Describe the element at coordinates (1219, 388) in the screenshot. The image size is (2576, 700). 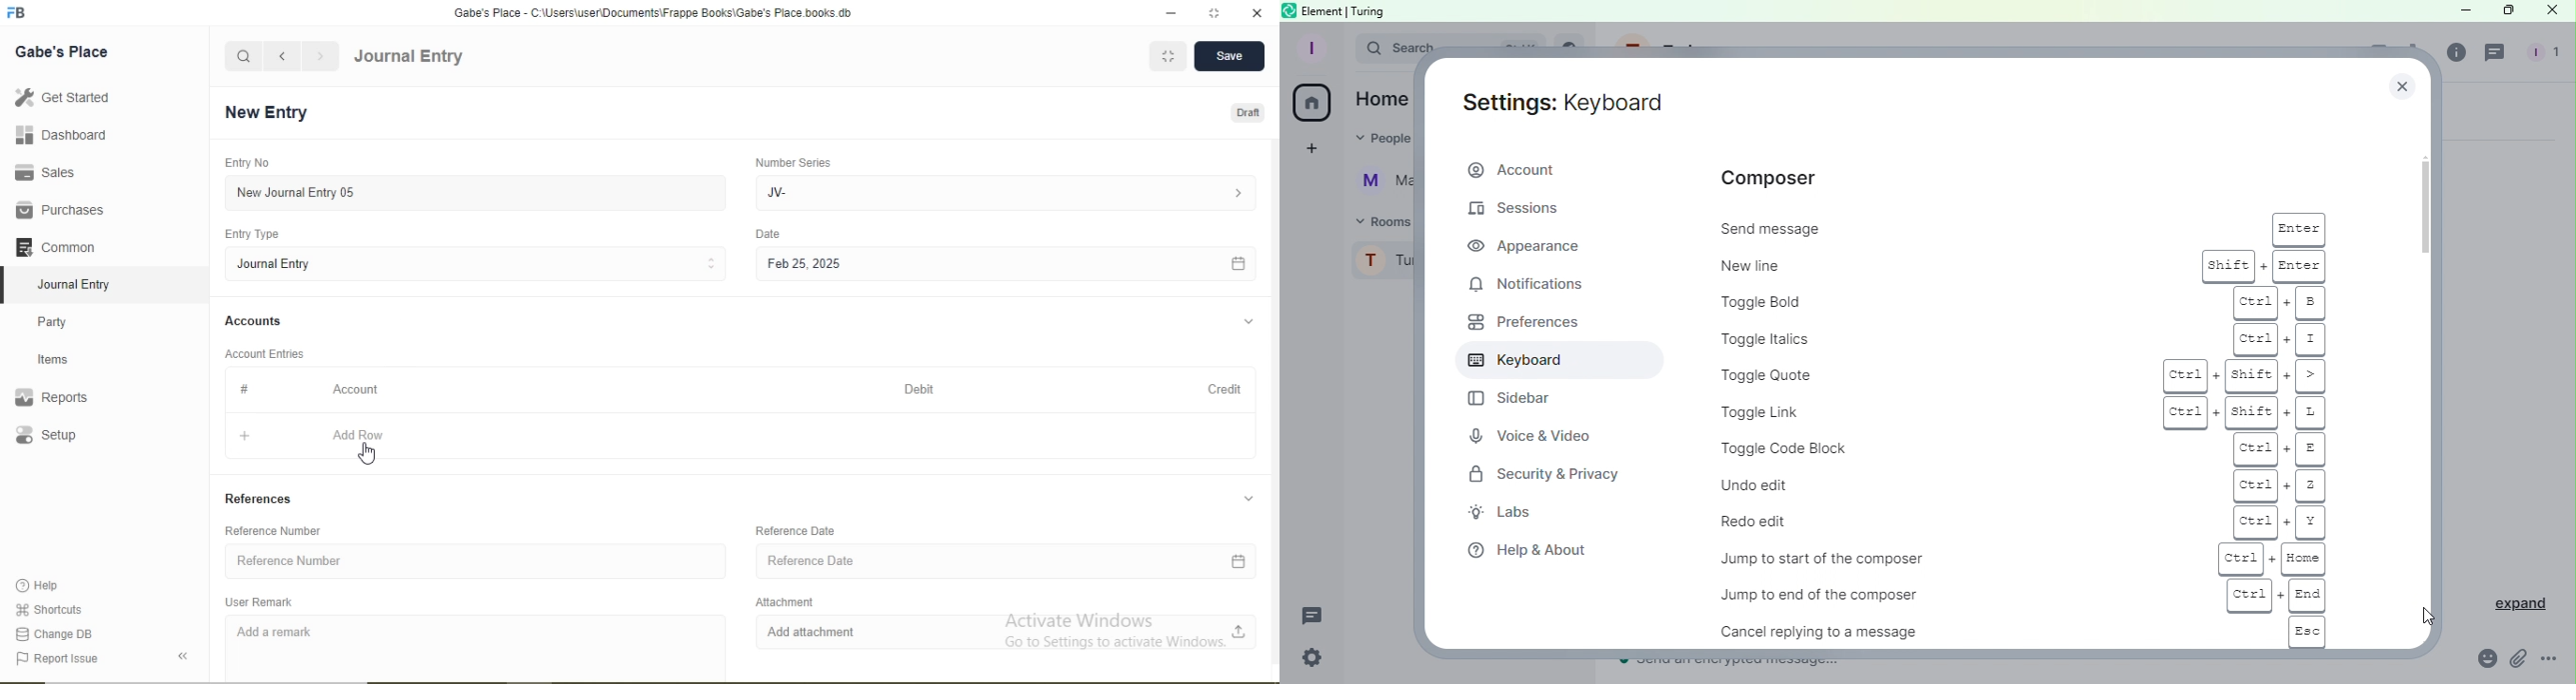
I see `Credit` at that location.